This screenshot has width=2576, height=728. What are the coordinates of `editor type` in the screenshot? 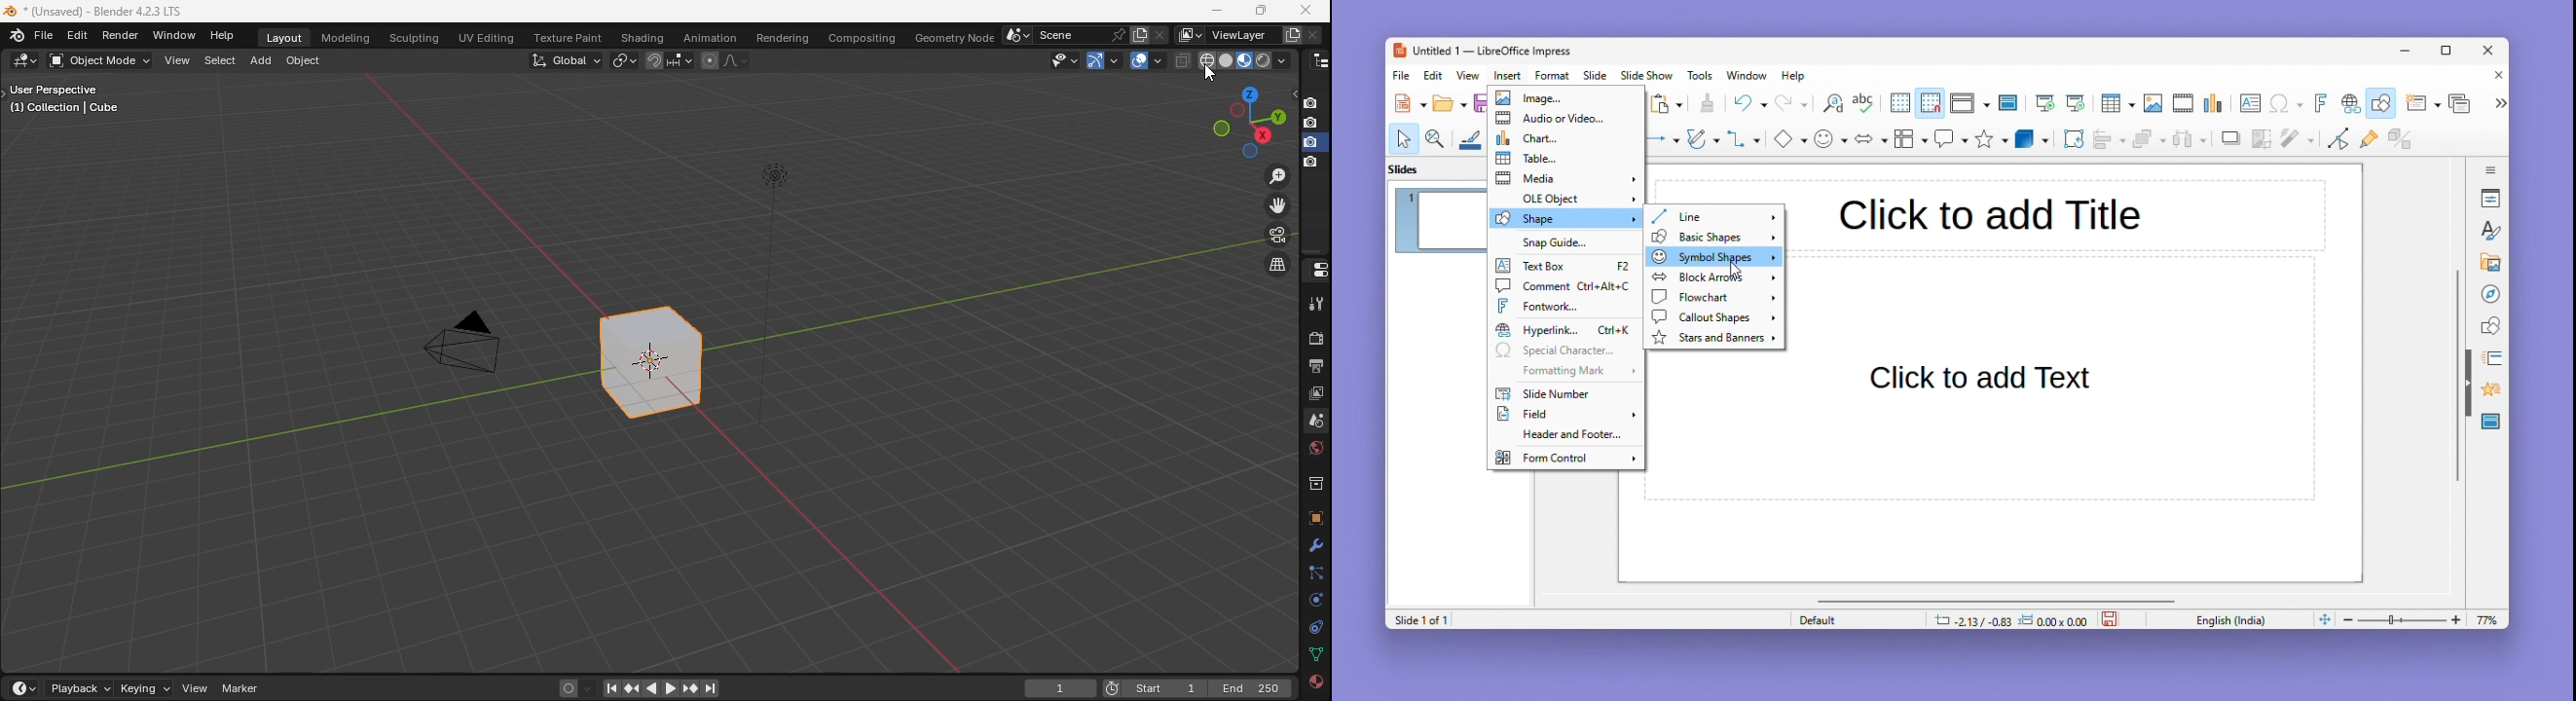 It's located at (1315, 60).